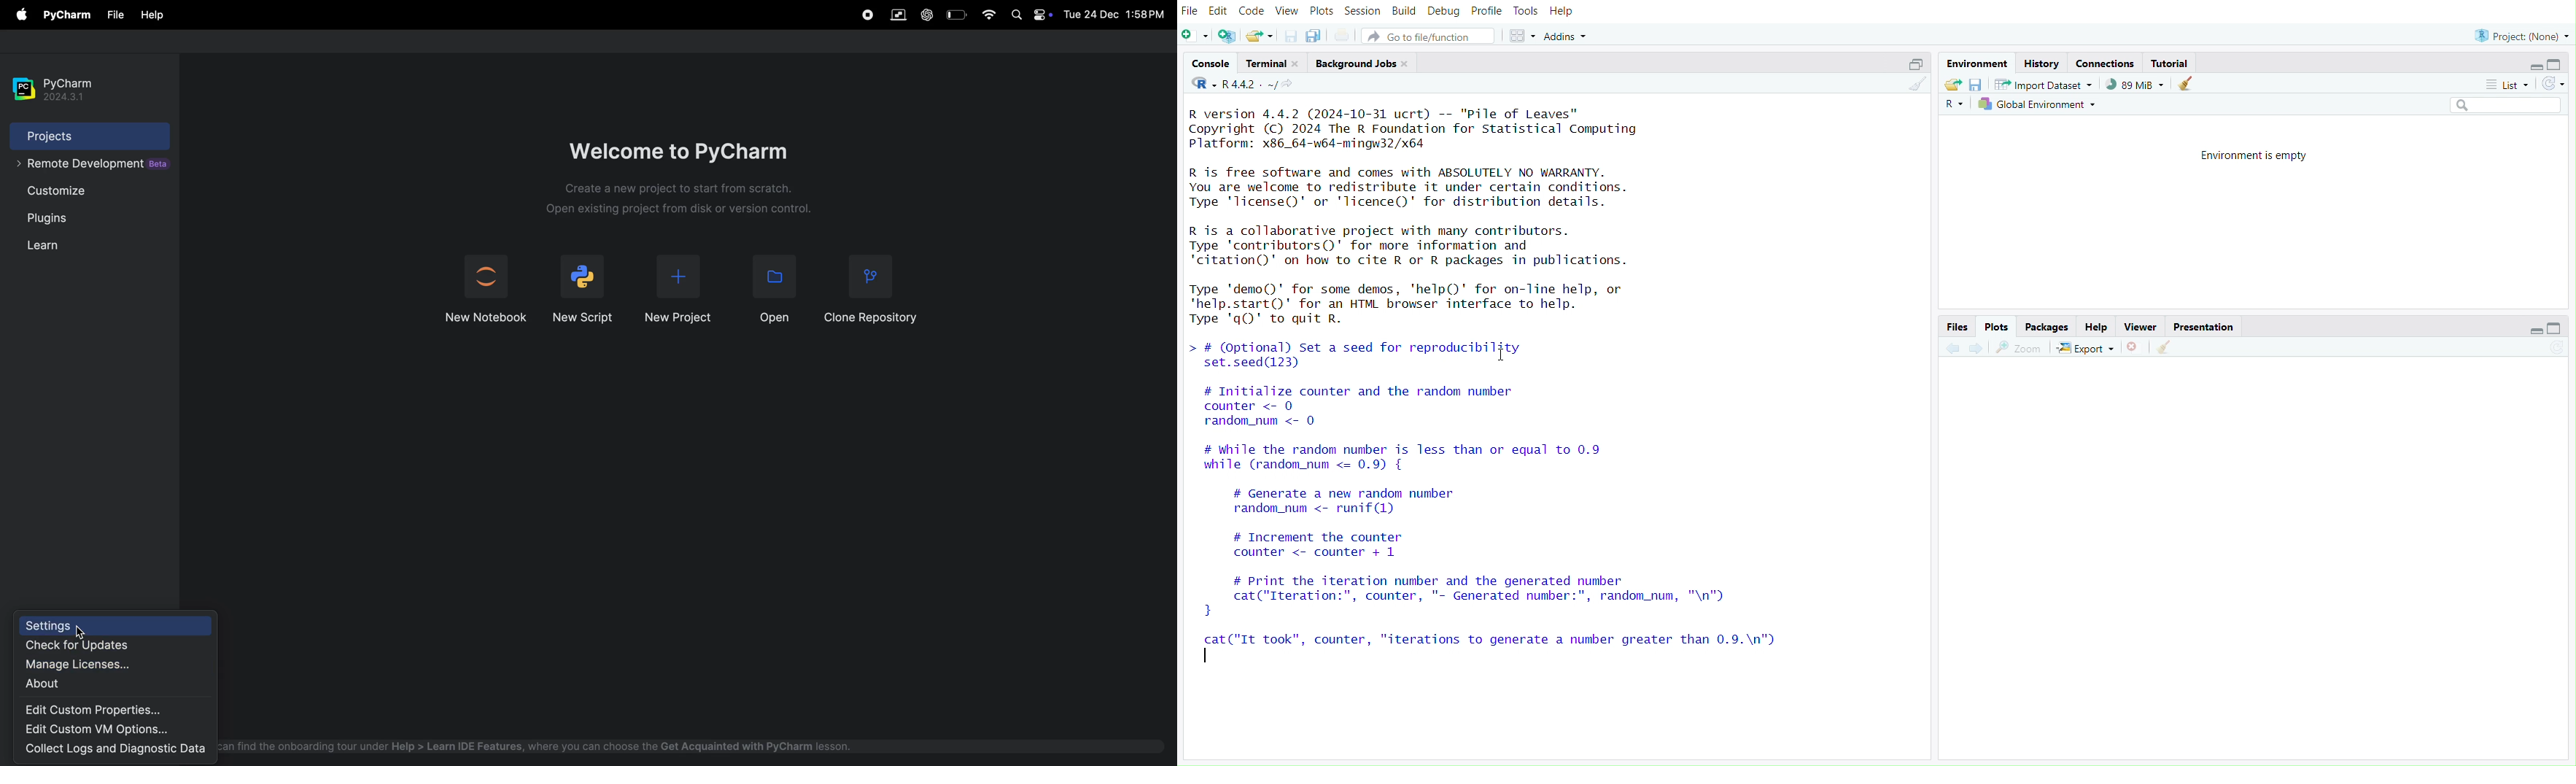 The height and width of the screenshot is (784, 2576). Describe the element at coordinates (1979, 347) in the screenshot. I see `Go forward to the next source location (Ctrl + F10)` at that location.